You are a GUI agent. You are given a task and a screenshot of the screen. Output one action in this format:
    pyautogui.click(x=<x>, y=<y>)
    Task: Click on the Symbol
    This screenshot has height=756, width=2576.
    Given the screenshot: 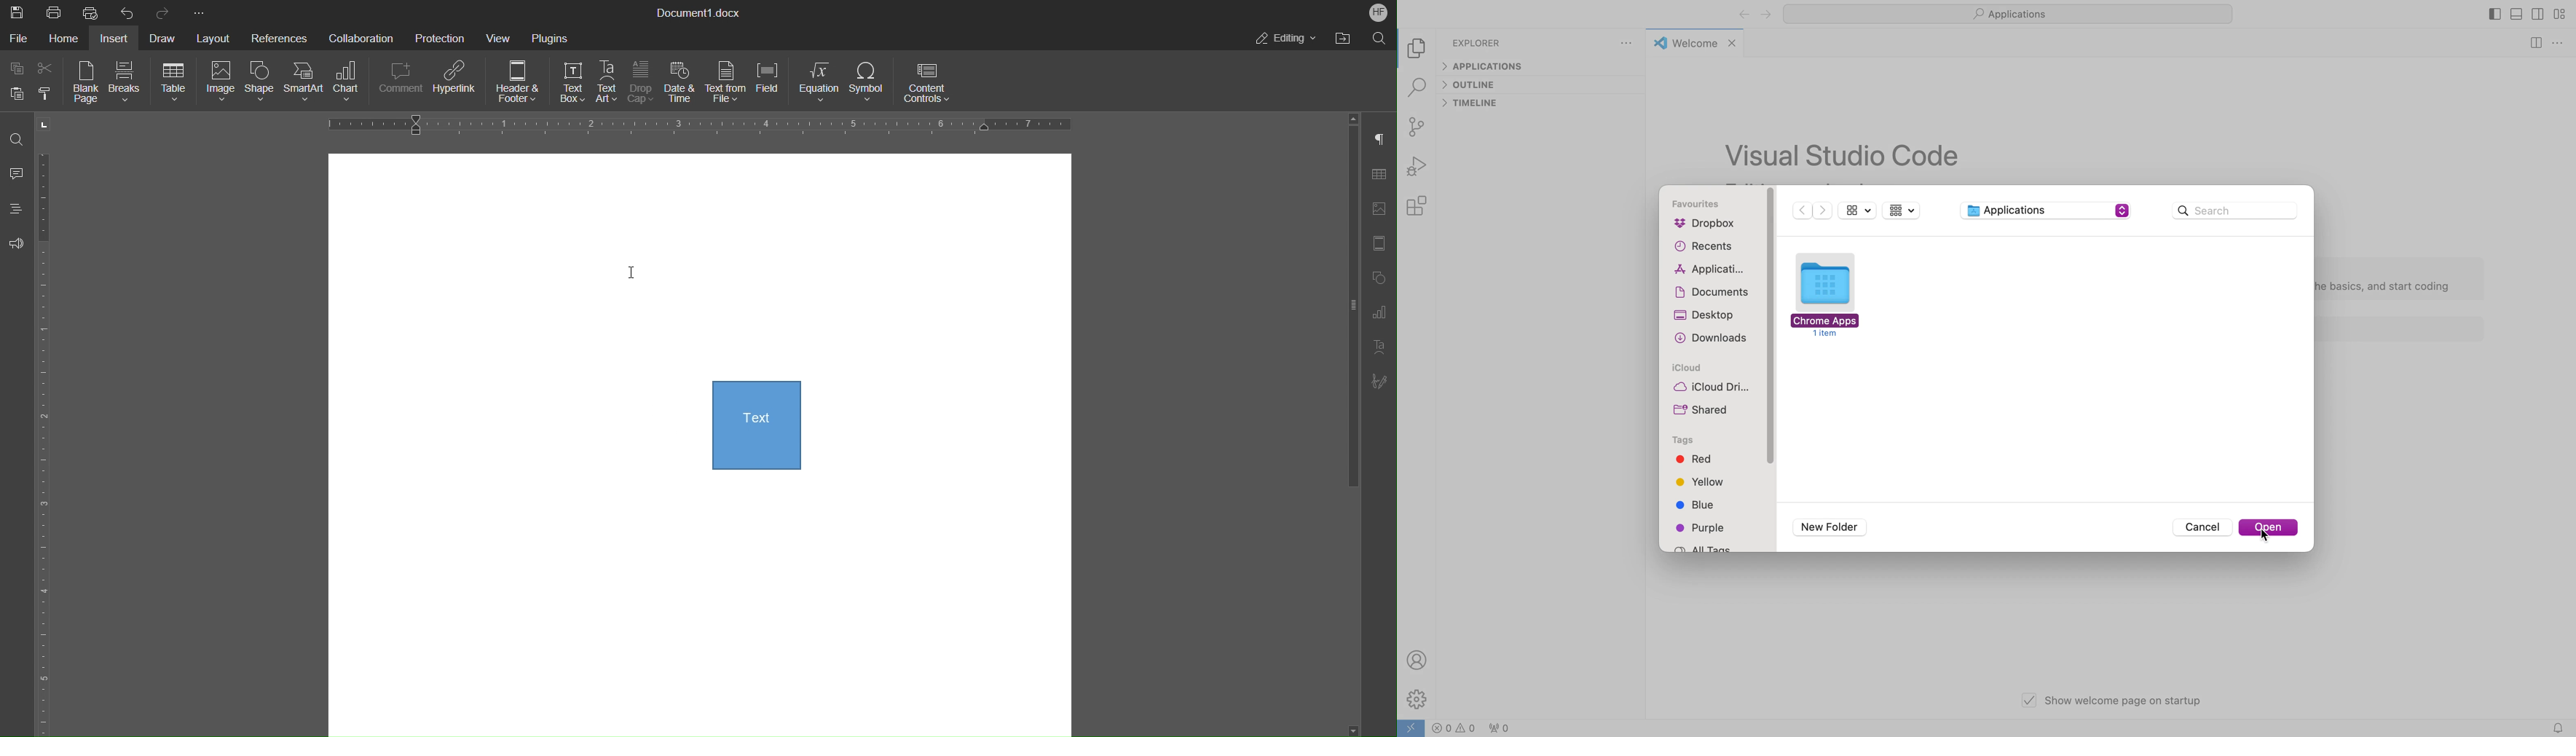 What is the action you would take?
    pyautogui.click(x=870, y=84)
    